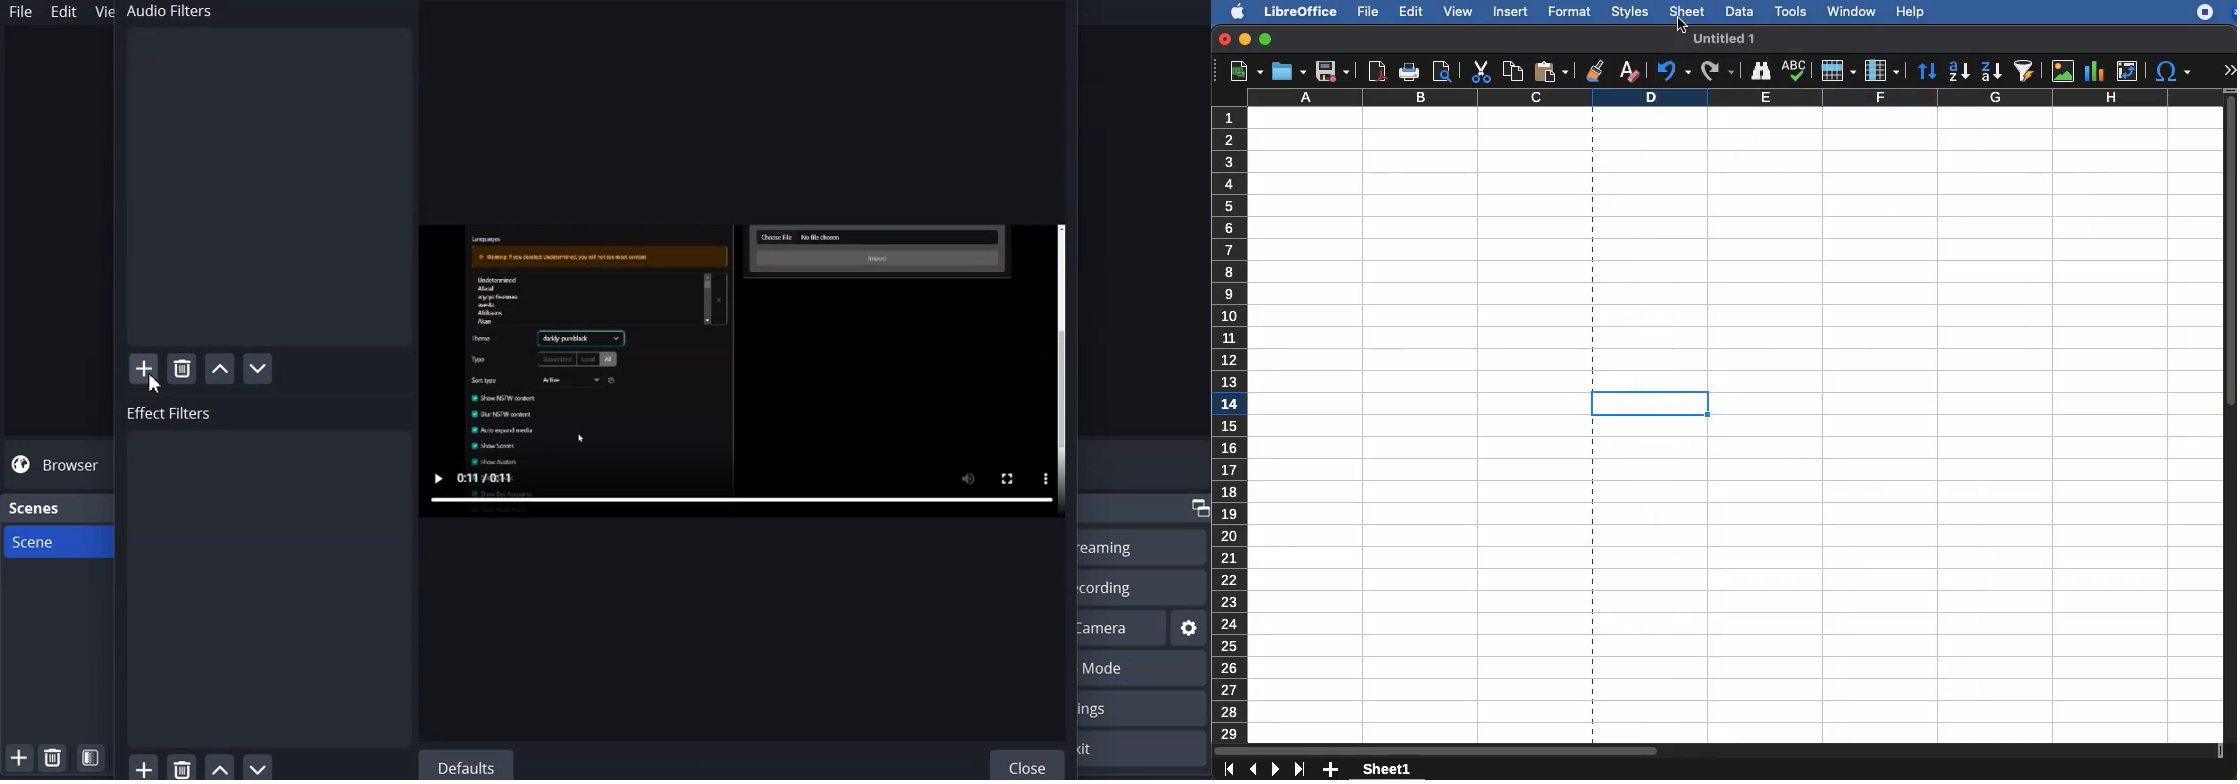  I want to click on page break, so click(1592, 244).